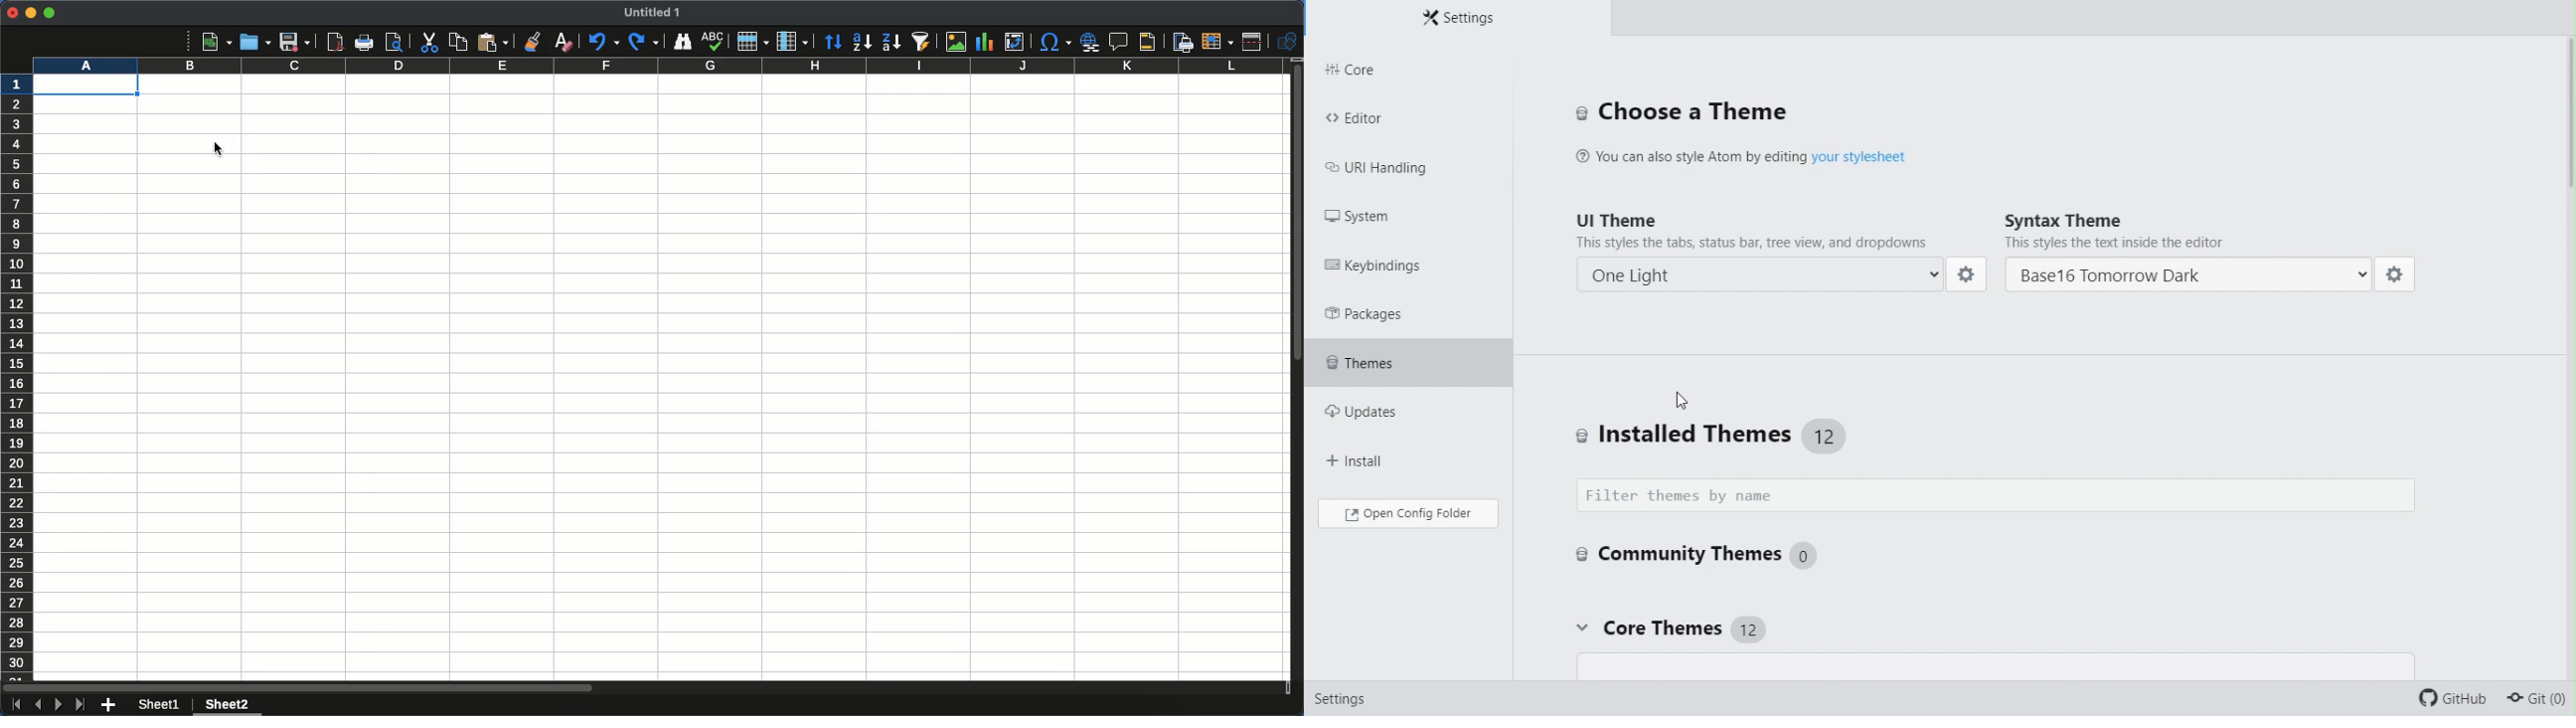 Image resolution: width=2576 pixels, height=728 pixels. Describe the element at coordinates (602, 41) in the screenshot. I see `Undo` at that location.